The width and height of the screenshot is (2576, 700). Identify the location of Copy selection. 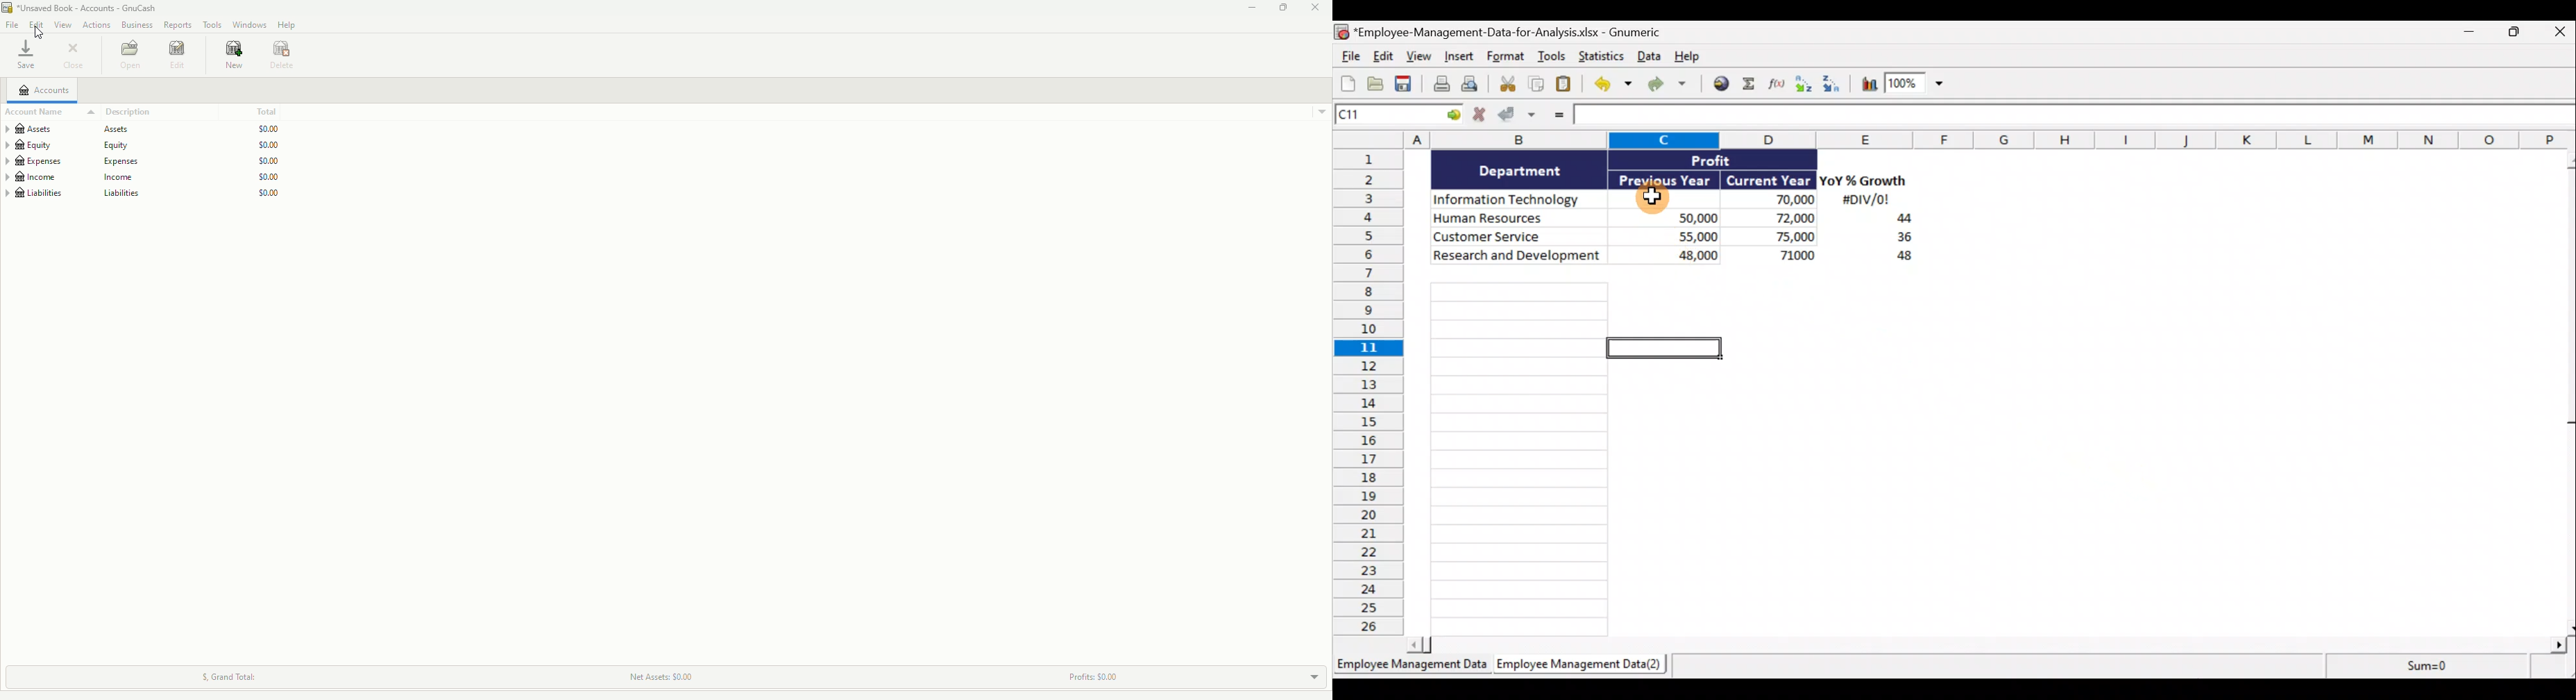
(1536, 84).